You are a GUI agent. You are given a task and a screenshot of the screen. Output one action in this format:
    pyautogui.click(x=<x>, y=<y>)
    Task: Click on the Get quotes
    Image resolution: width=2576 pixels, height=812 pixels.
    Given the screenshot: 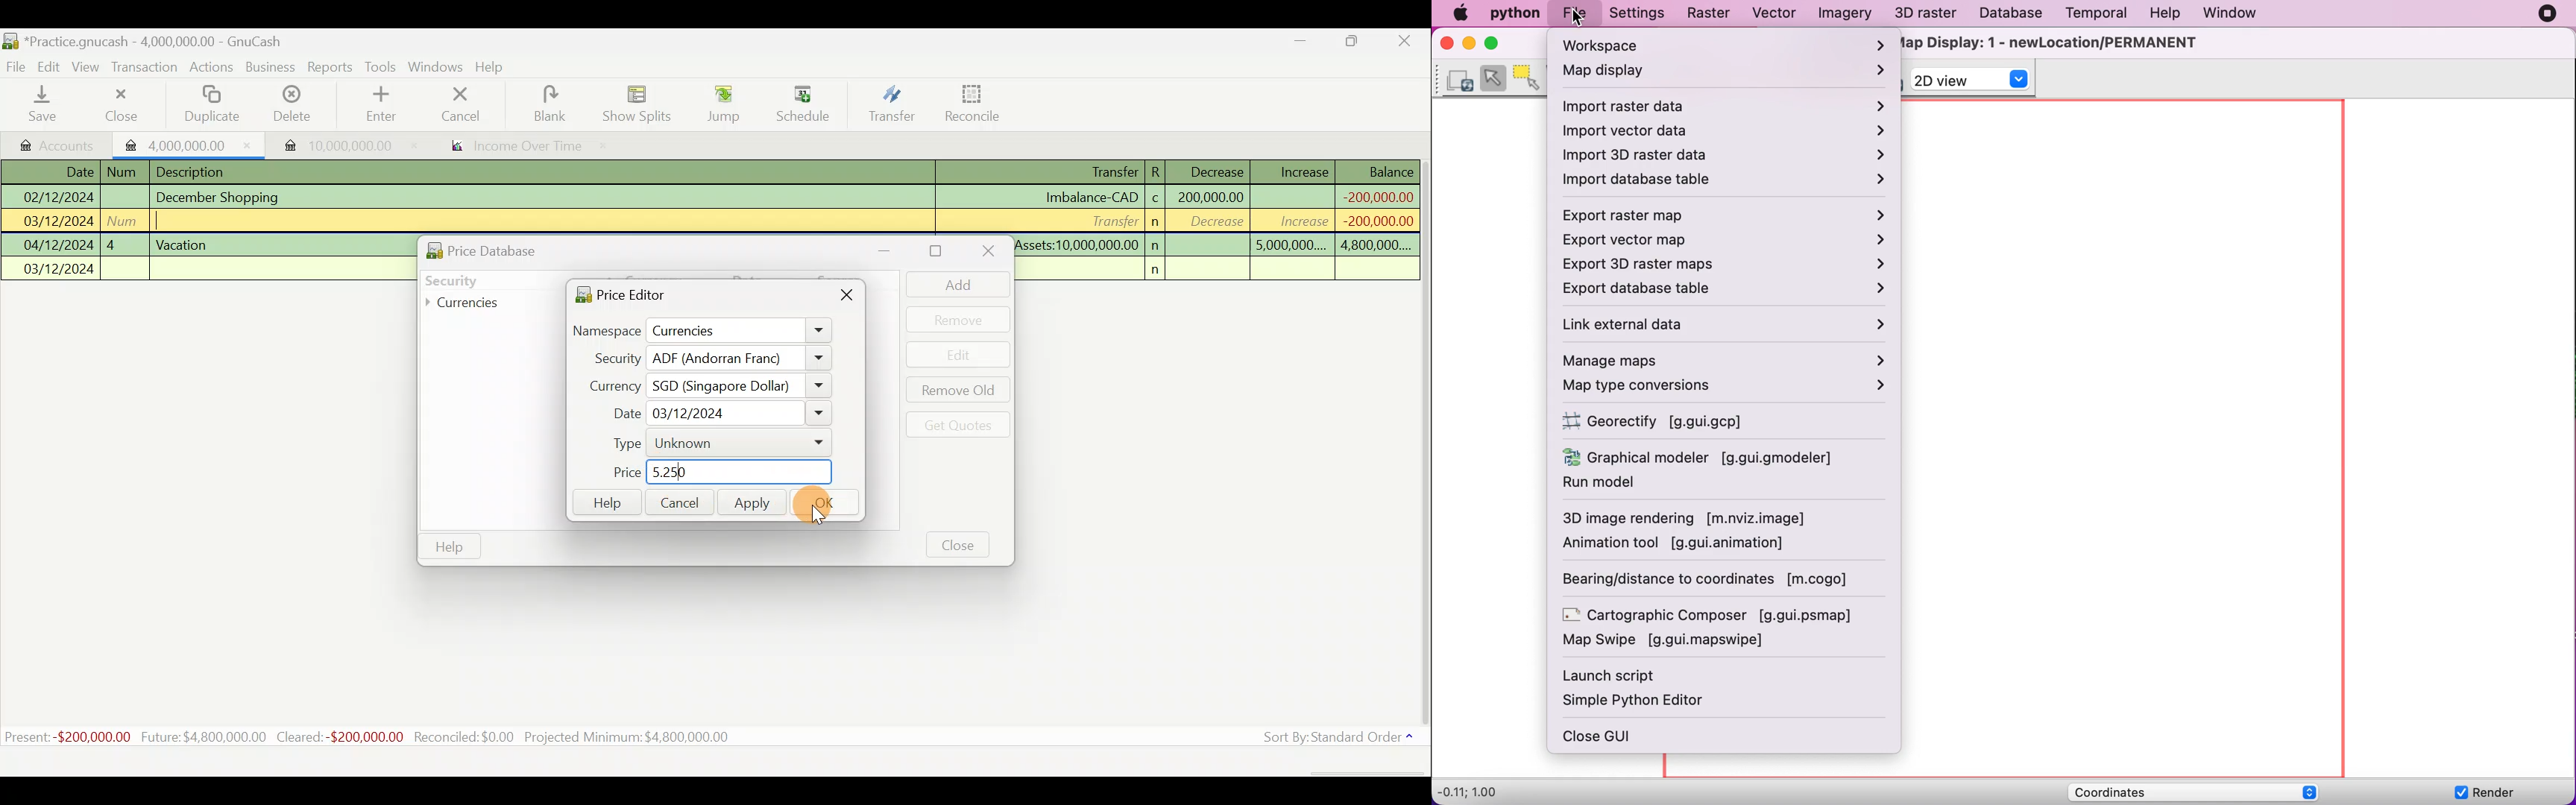 What is the action you would take?
    pyautogui.click(x=955, y=424)
    